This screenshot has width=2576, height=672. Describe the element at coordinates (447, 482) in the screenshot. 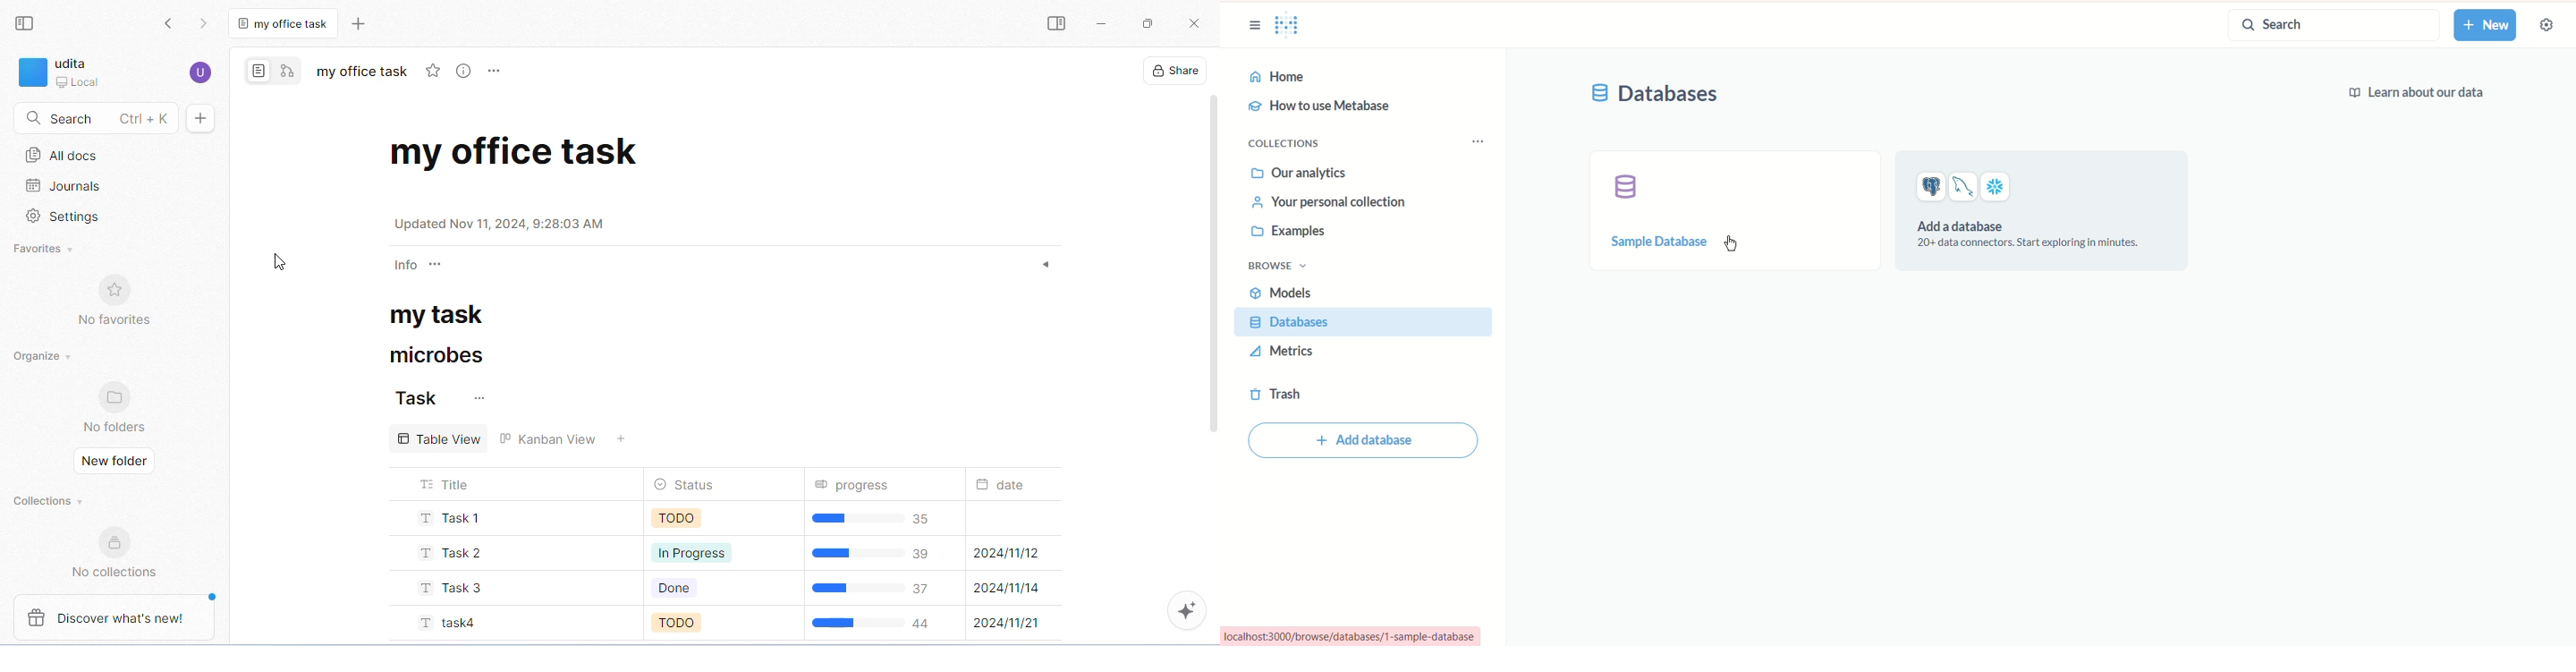

I see `title` at that location.